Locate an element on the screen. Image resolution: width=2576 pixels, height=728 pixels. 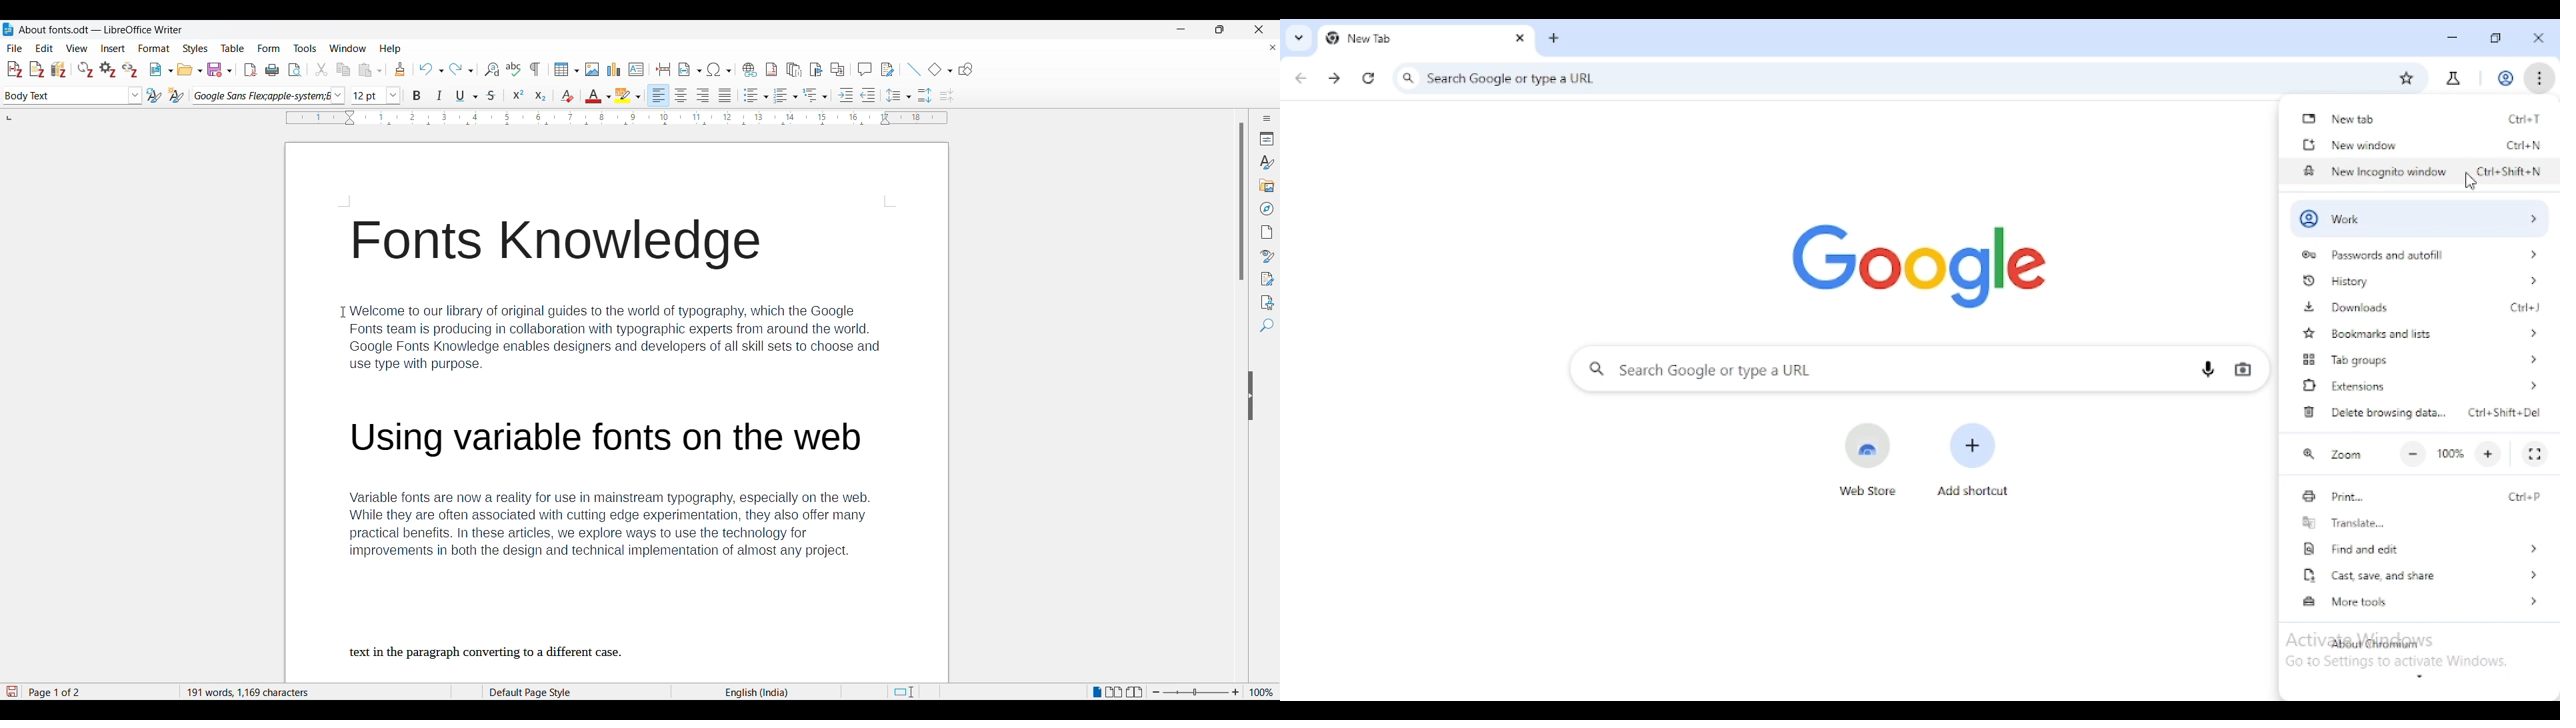
New style from selection is located at coordinates (176, 95).